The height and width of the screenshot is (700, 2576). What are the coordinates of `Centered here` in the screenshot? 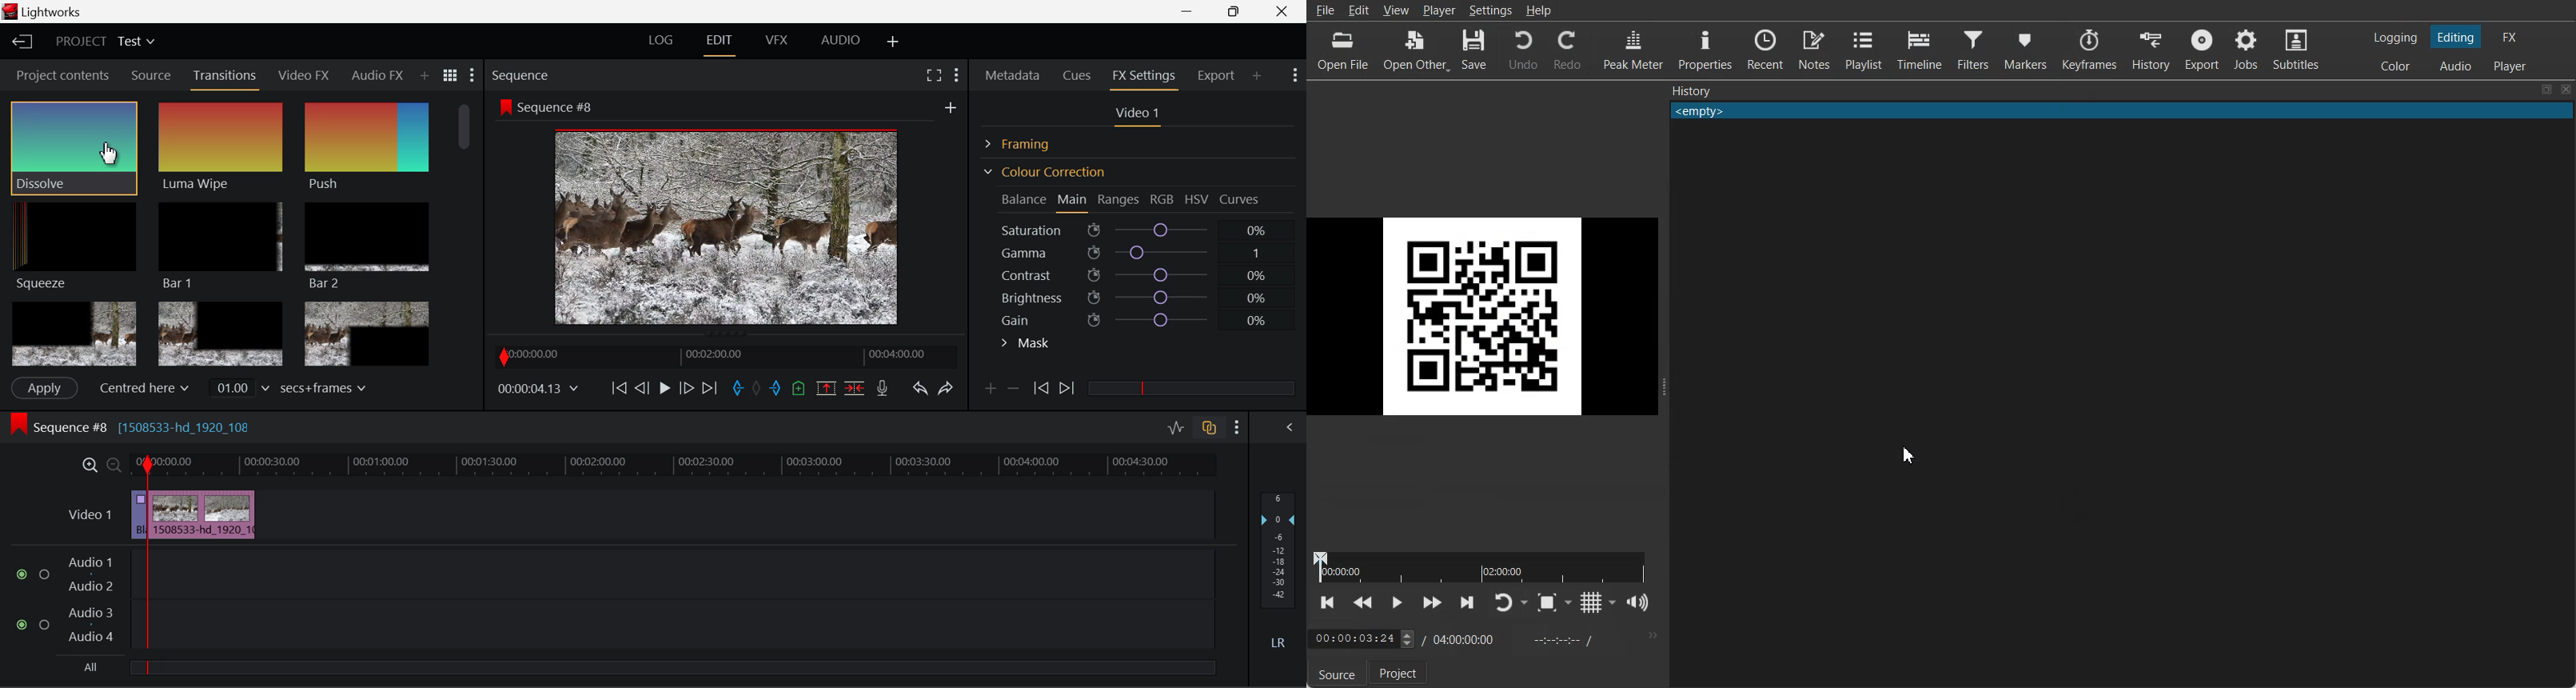 It's located at (146, 388).